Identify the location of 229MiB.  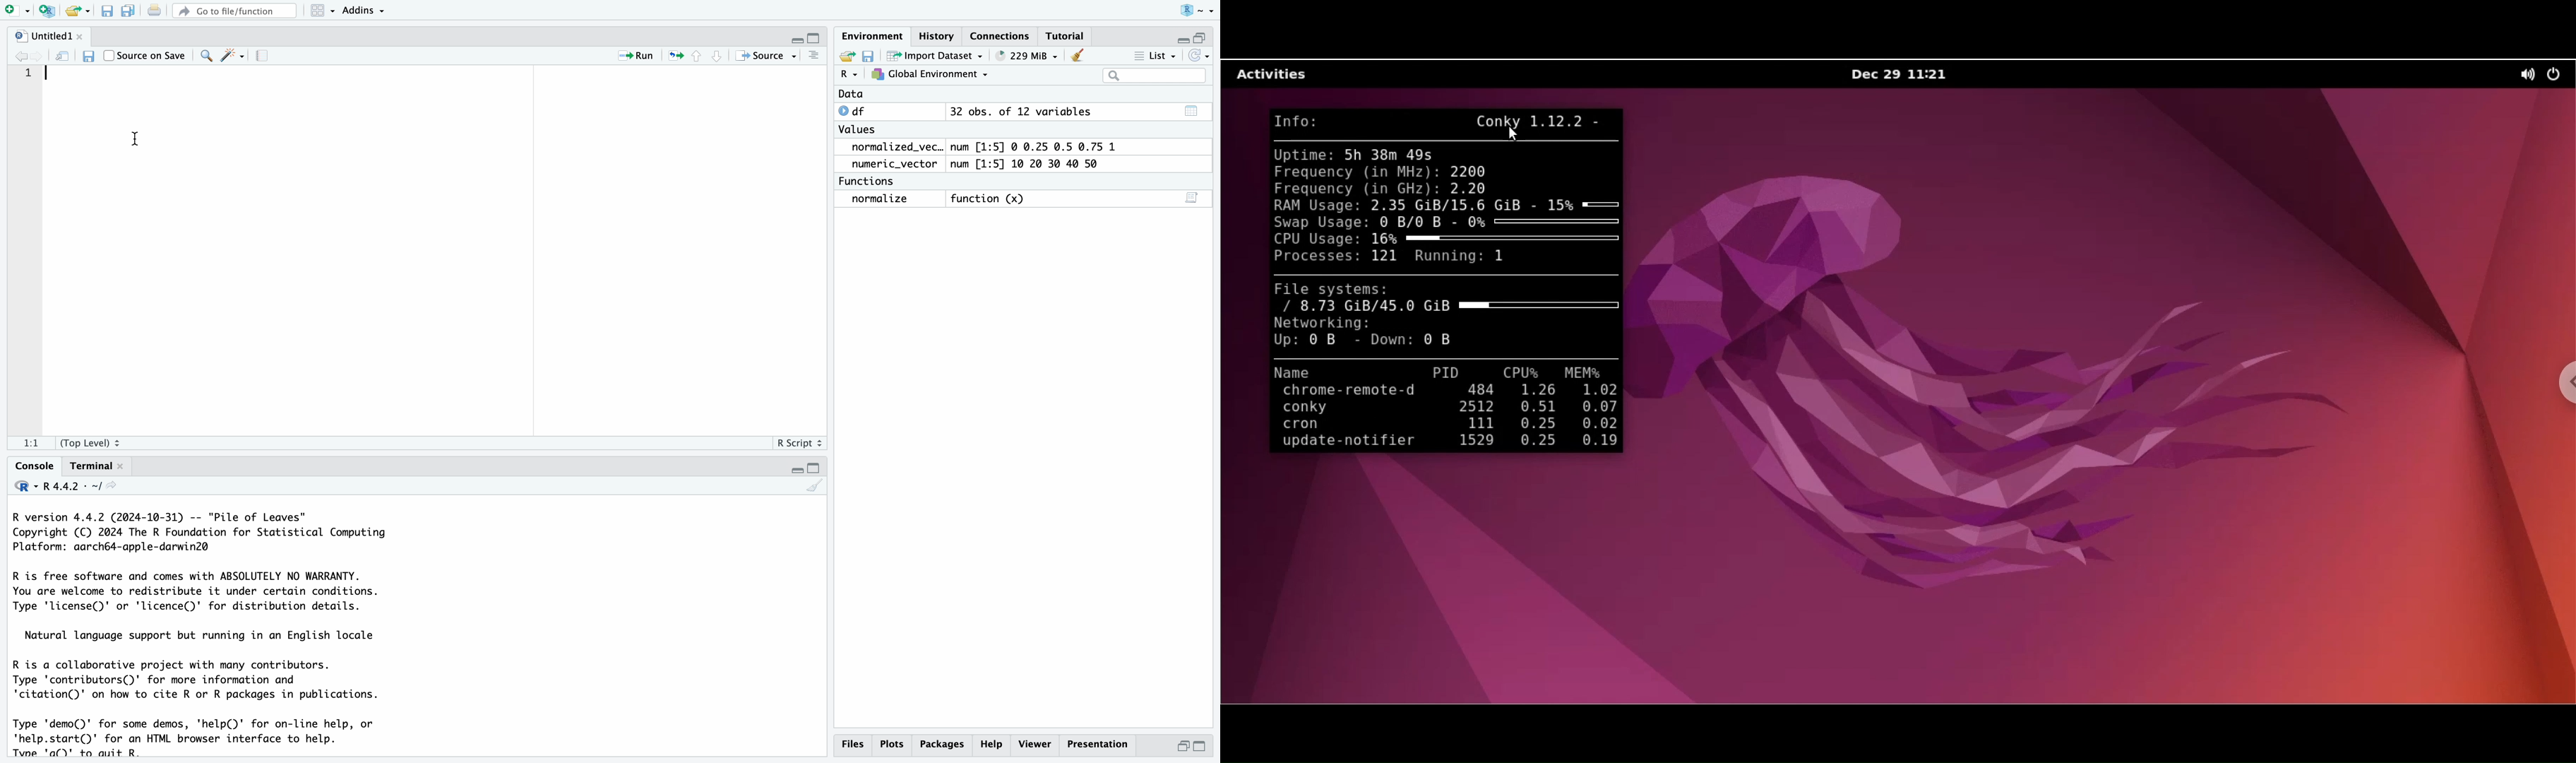
(1024, 56).